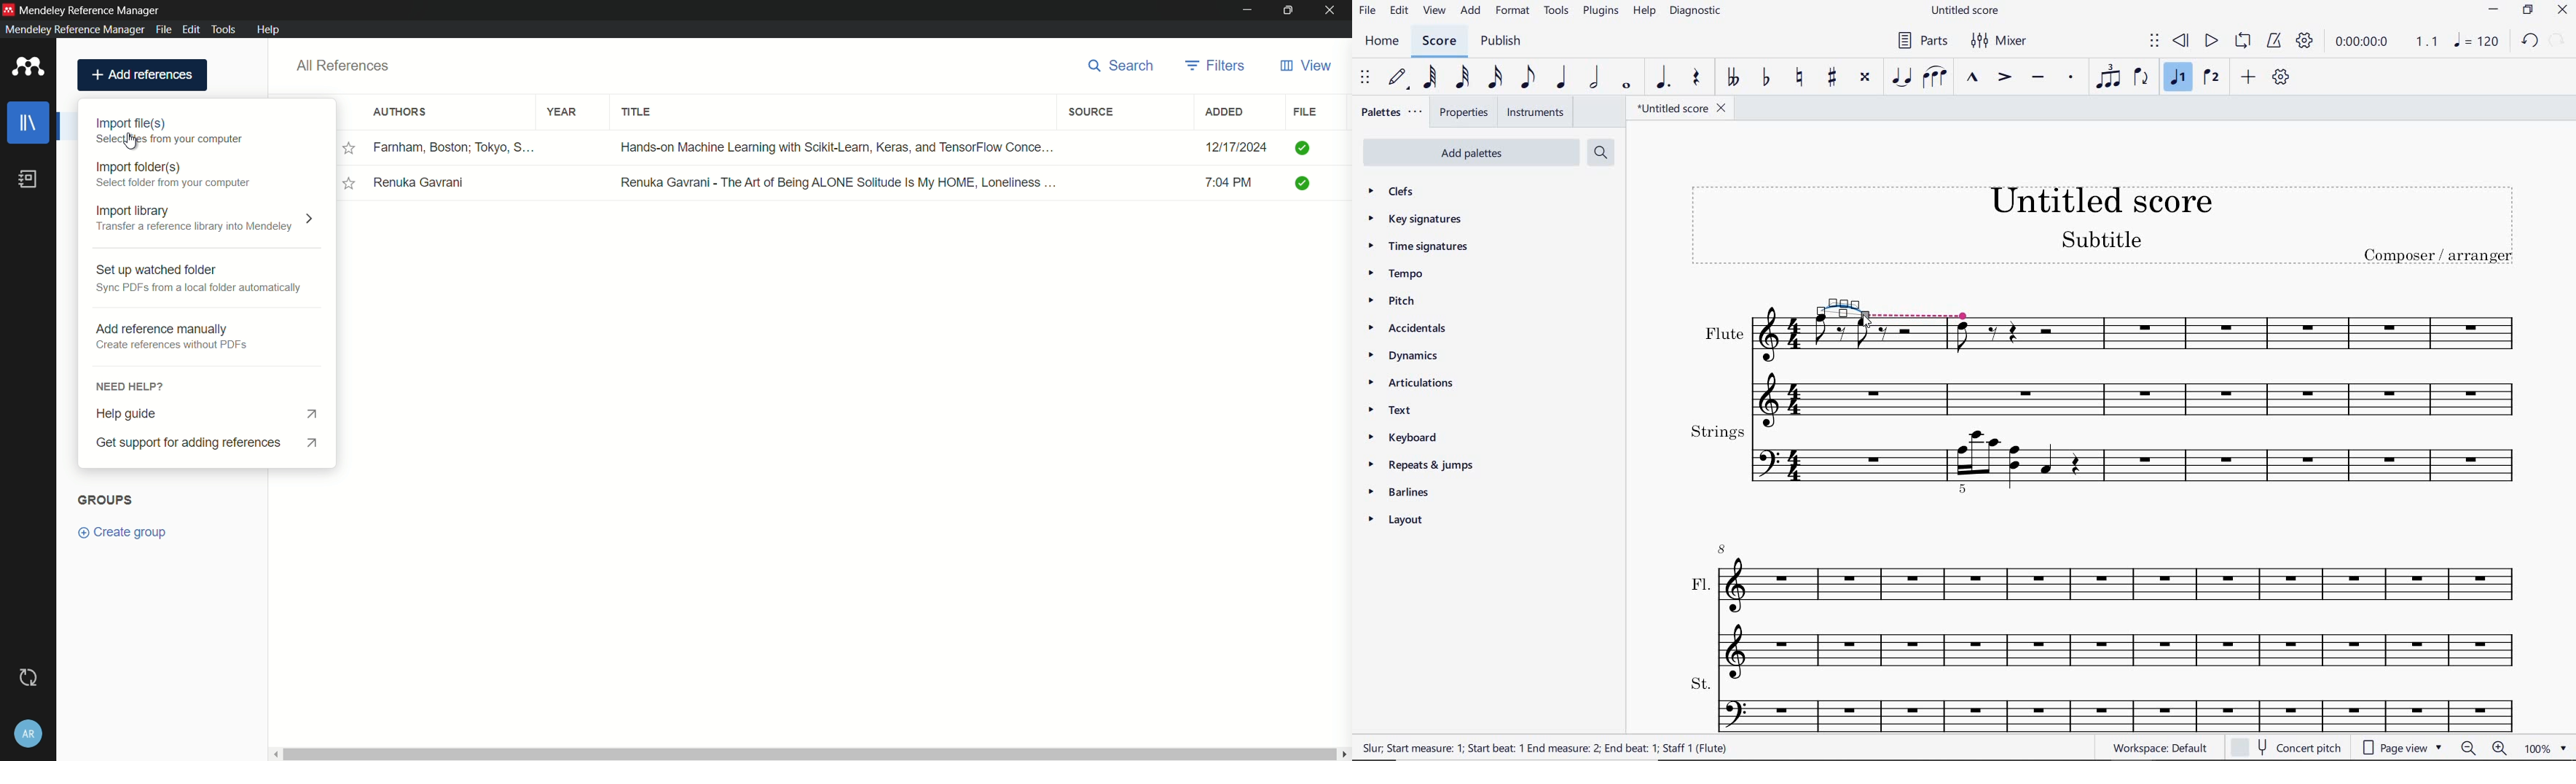 This screenshot has height=784, width=2576. Describe the element at coordinates (2287, 747) in the screenshot. I see `concert pitch` at that location.